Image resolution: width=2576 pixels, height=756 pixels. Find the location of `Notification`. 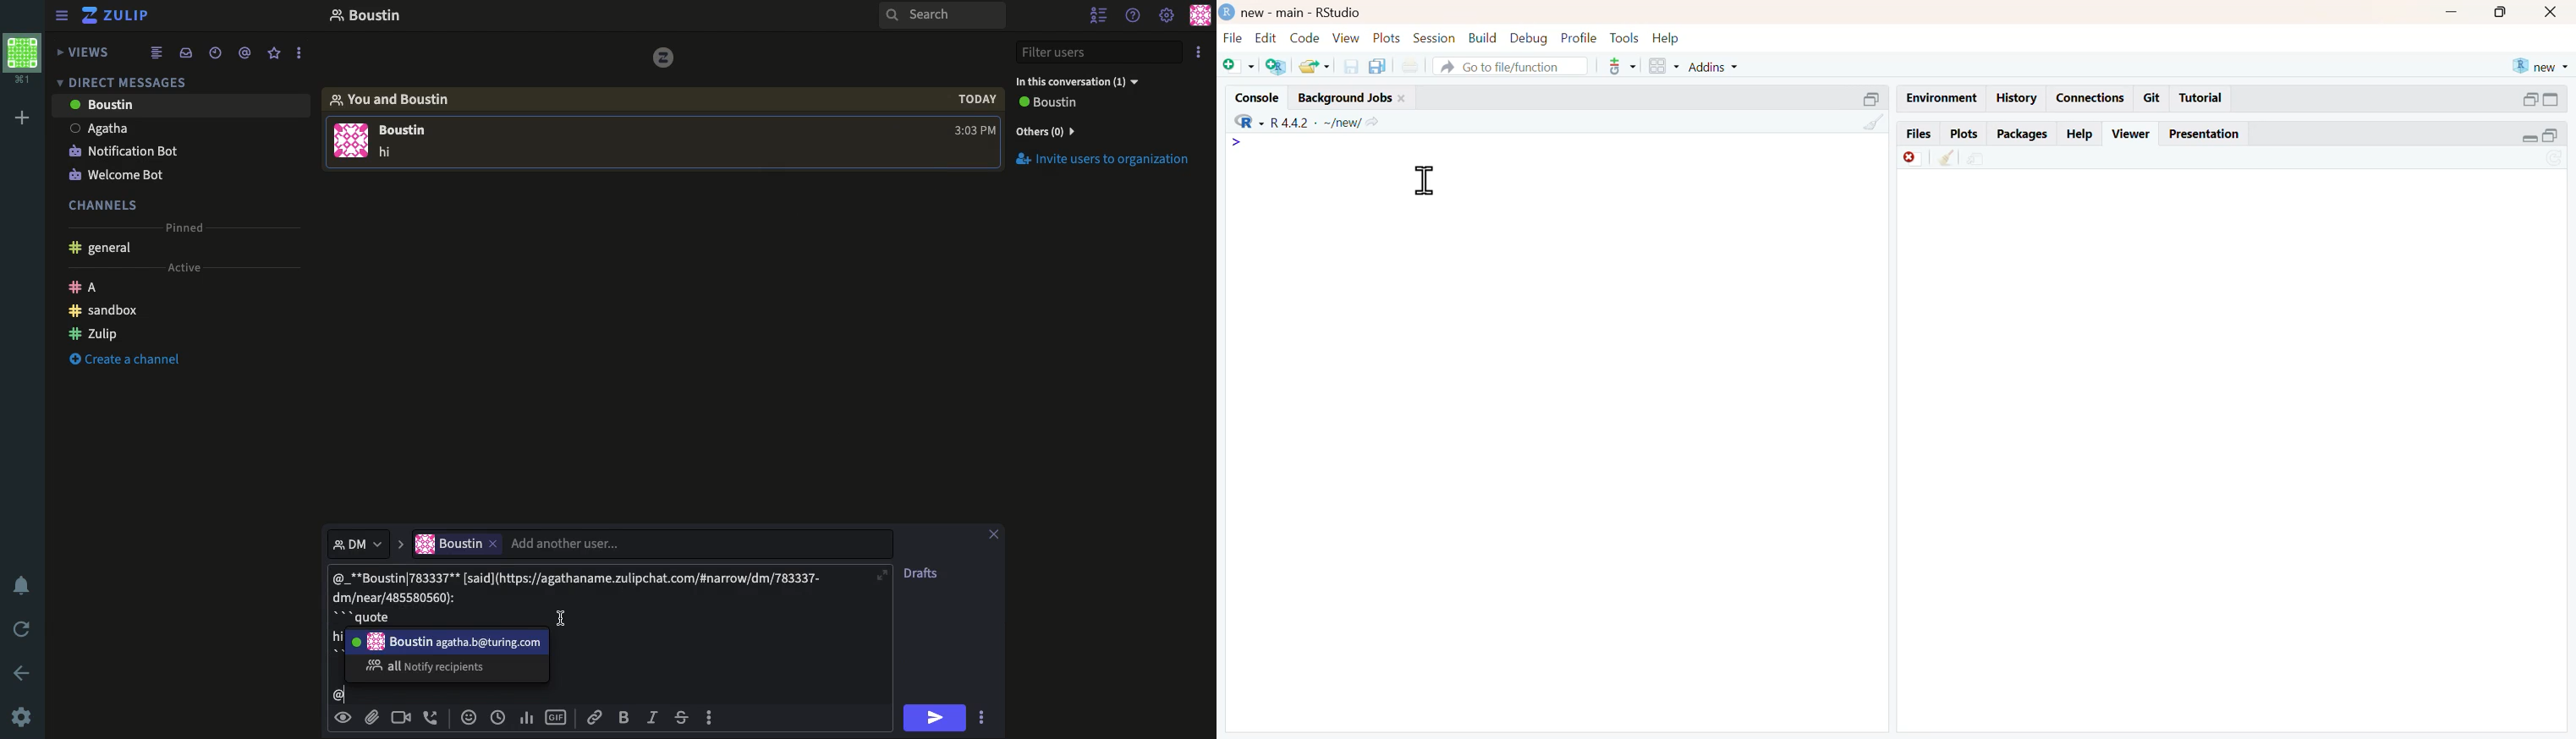

Notification is located at coordinates (22, 586).